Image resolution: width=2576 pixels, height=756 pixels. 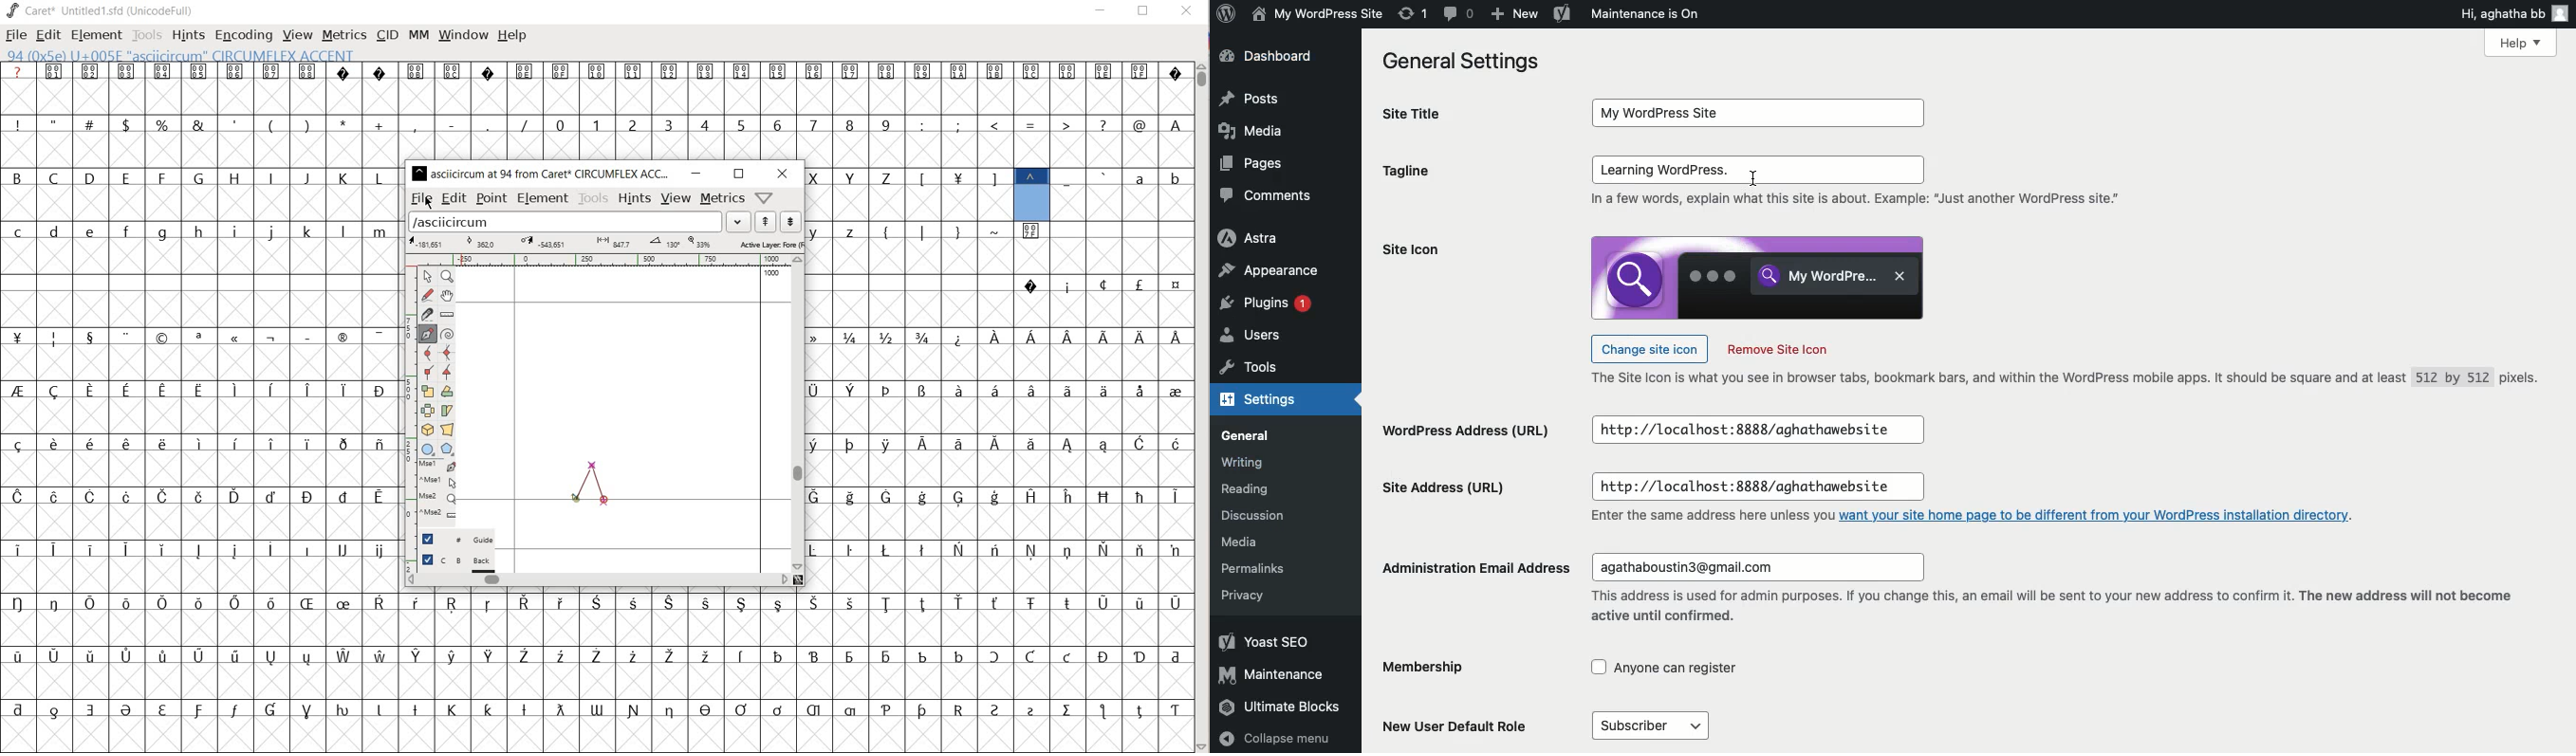 I want to click on Hi user, so click(x=2515, y=13).